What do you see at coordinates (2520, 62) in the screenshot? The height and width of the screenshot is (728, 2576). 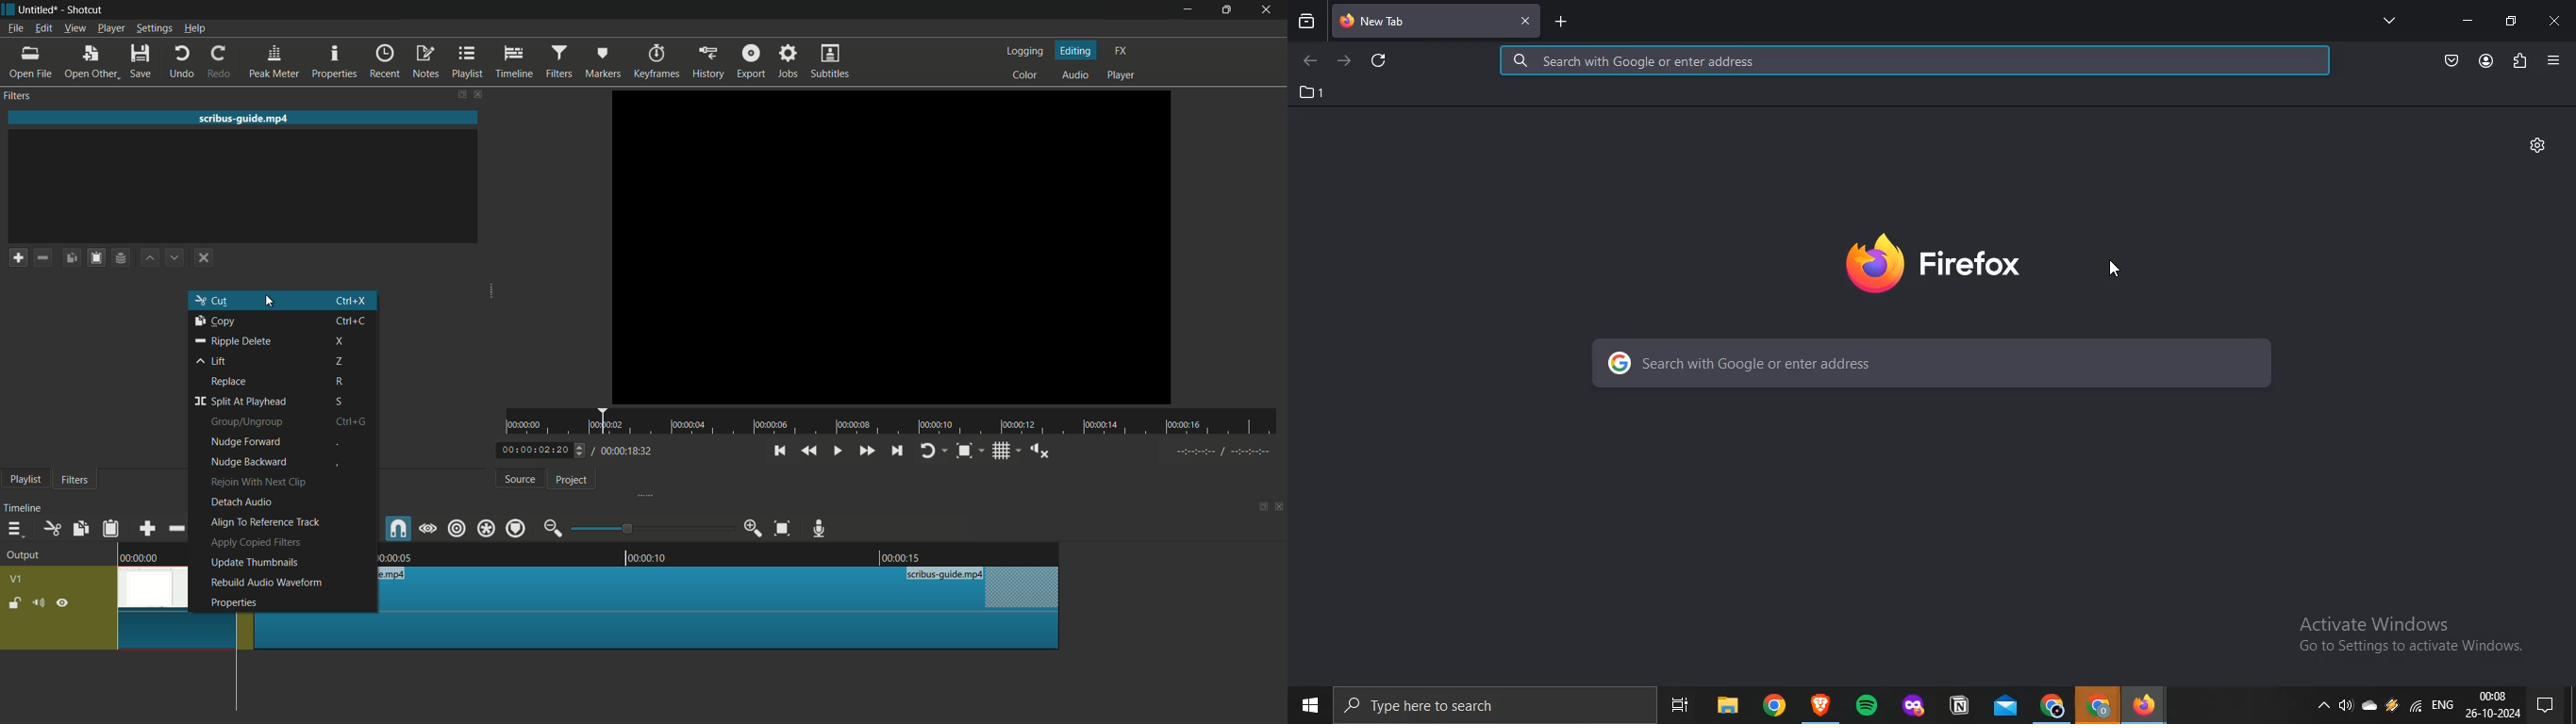 I see `extensions` at bounding box center [2520, 62].